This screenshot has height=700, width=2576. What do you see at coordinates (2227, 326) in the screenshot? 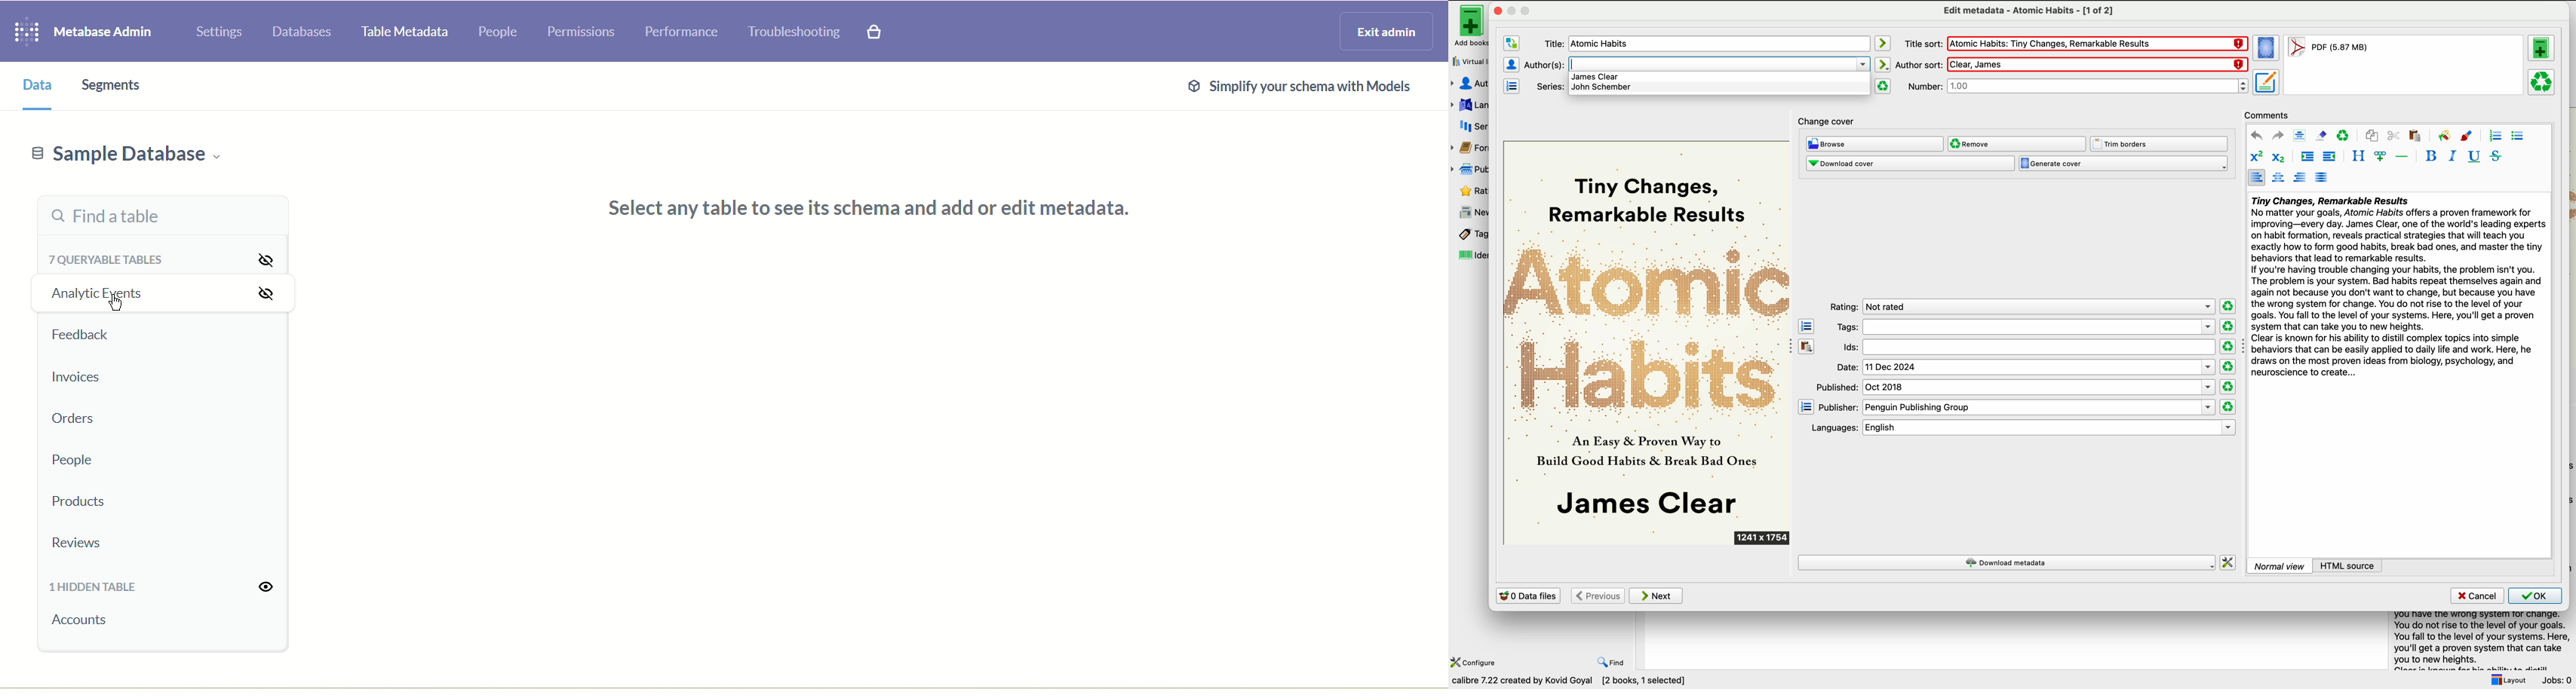
I see `clear rating` at bounding box center [2227, 326].